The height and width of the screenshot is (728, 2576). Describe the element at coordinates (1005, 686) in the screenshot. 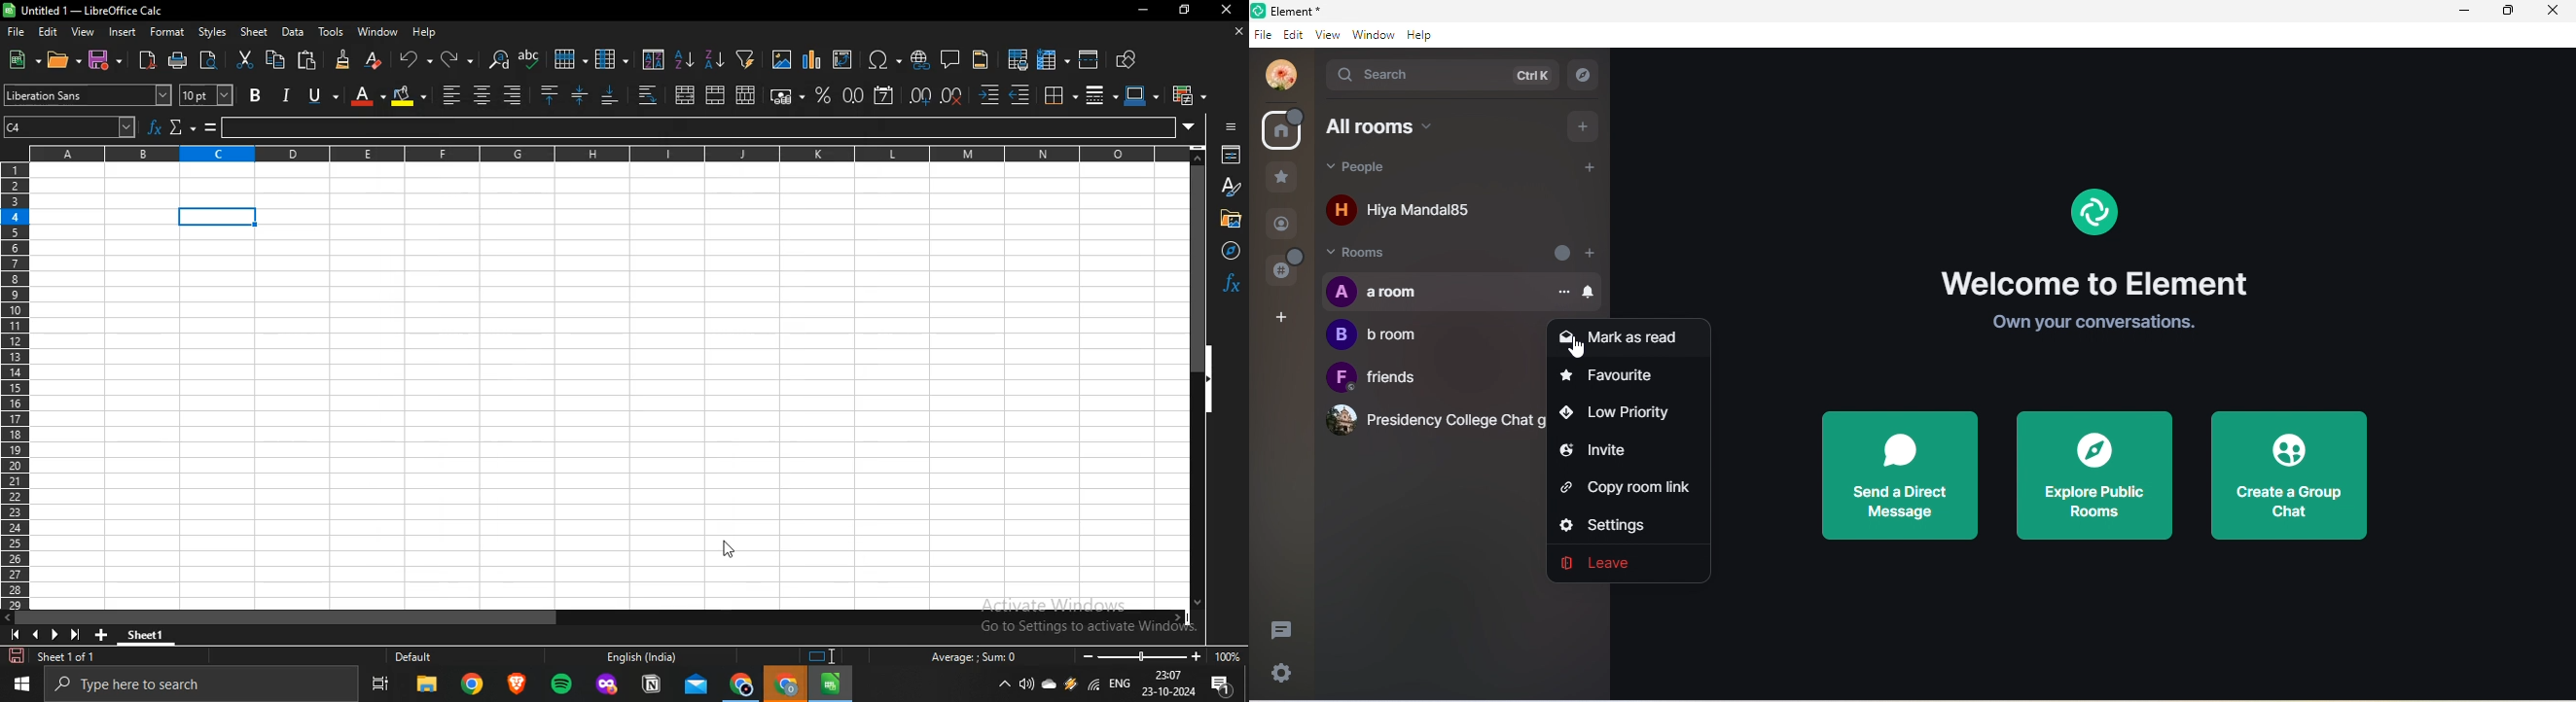

I see `show hidden icons` at that location.